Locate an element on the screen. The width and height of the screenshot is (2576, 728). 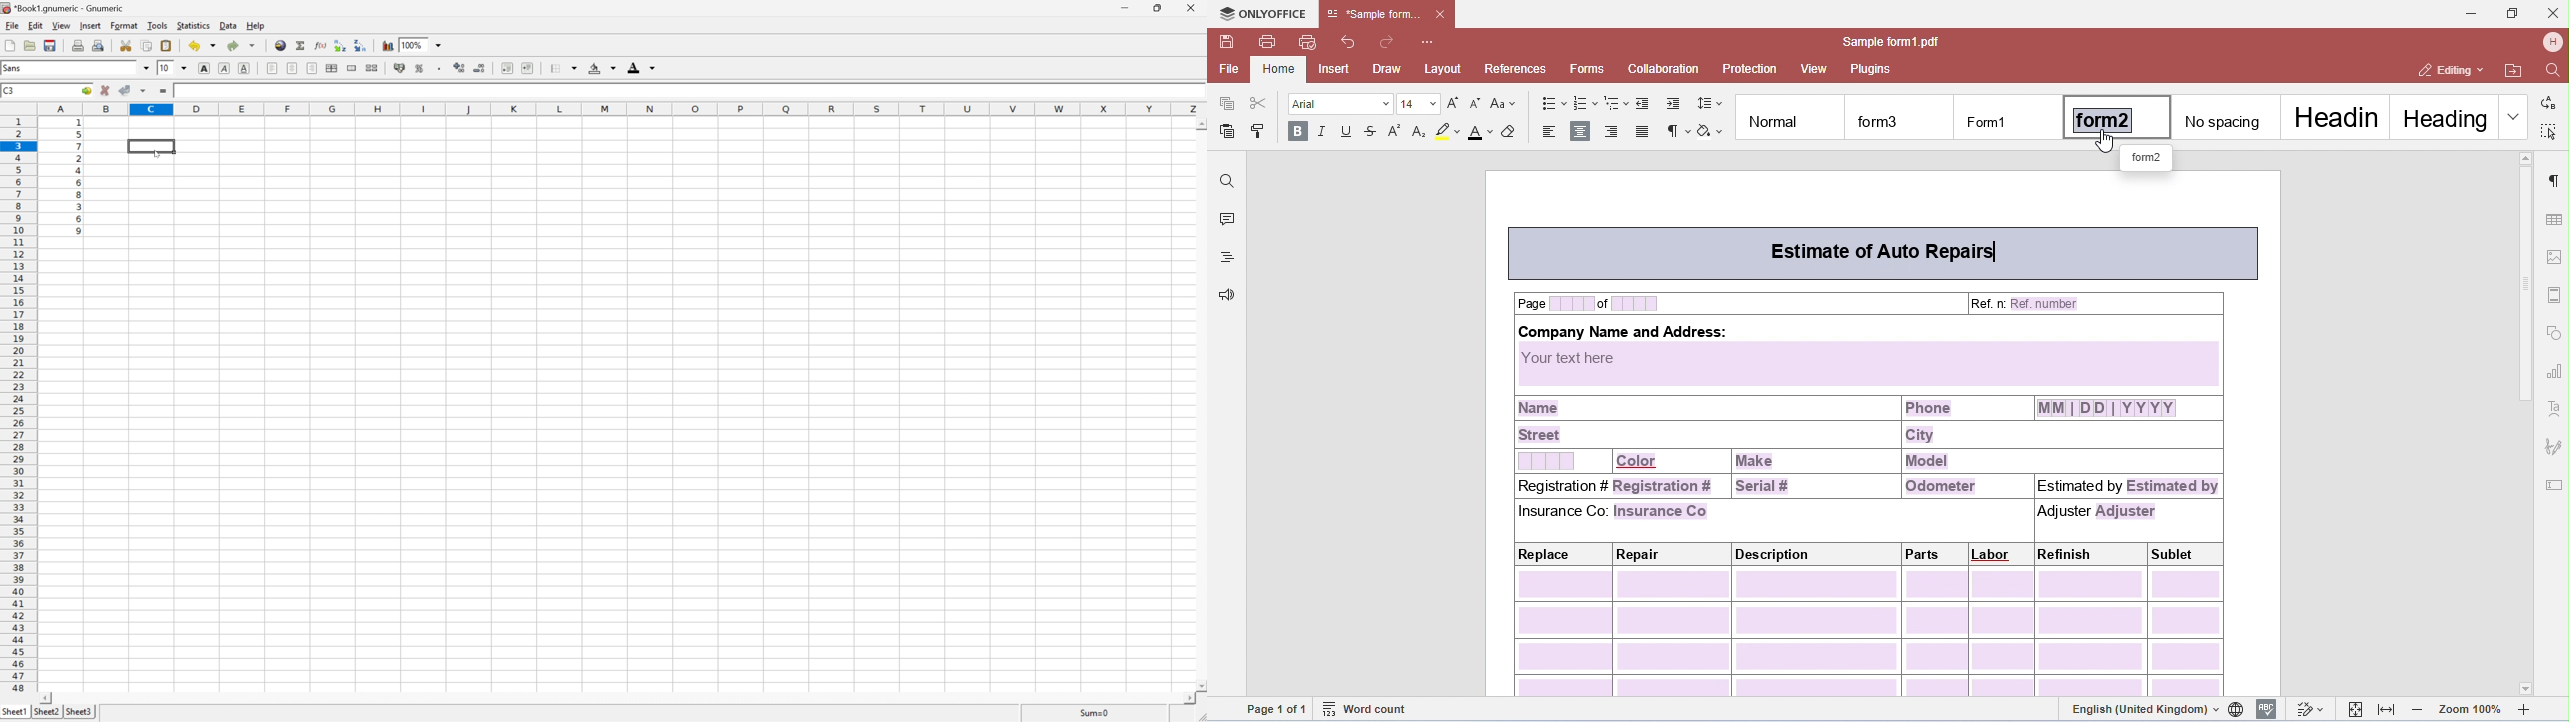
decrease number of decimals displayed is located at coordinates (481, 68).